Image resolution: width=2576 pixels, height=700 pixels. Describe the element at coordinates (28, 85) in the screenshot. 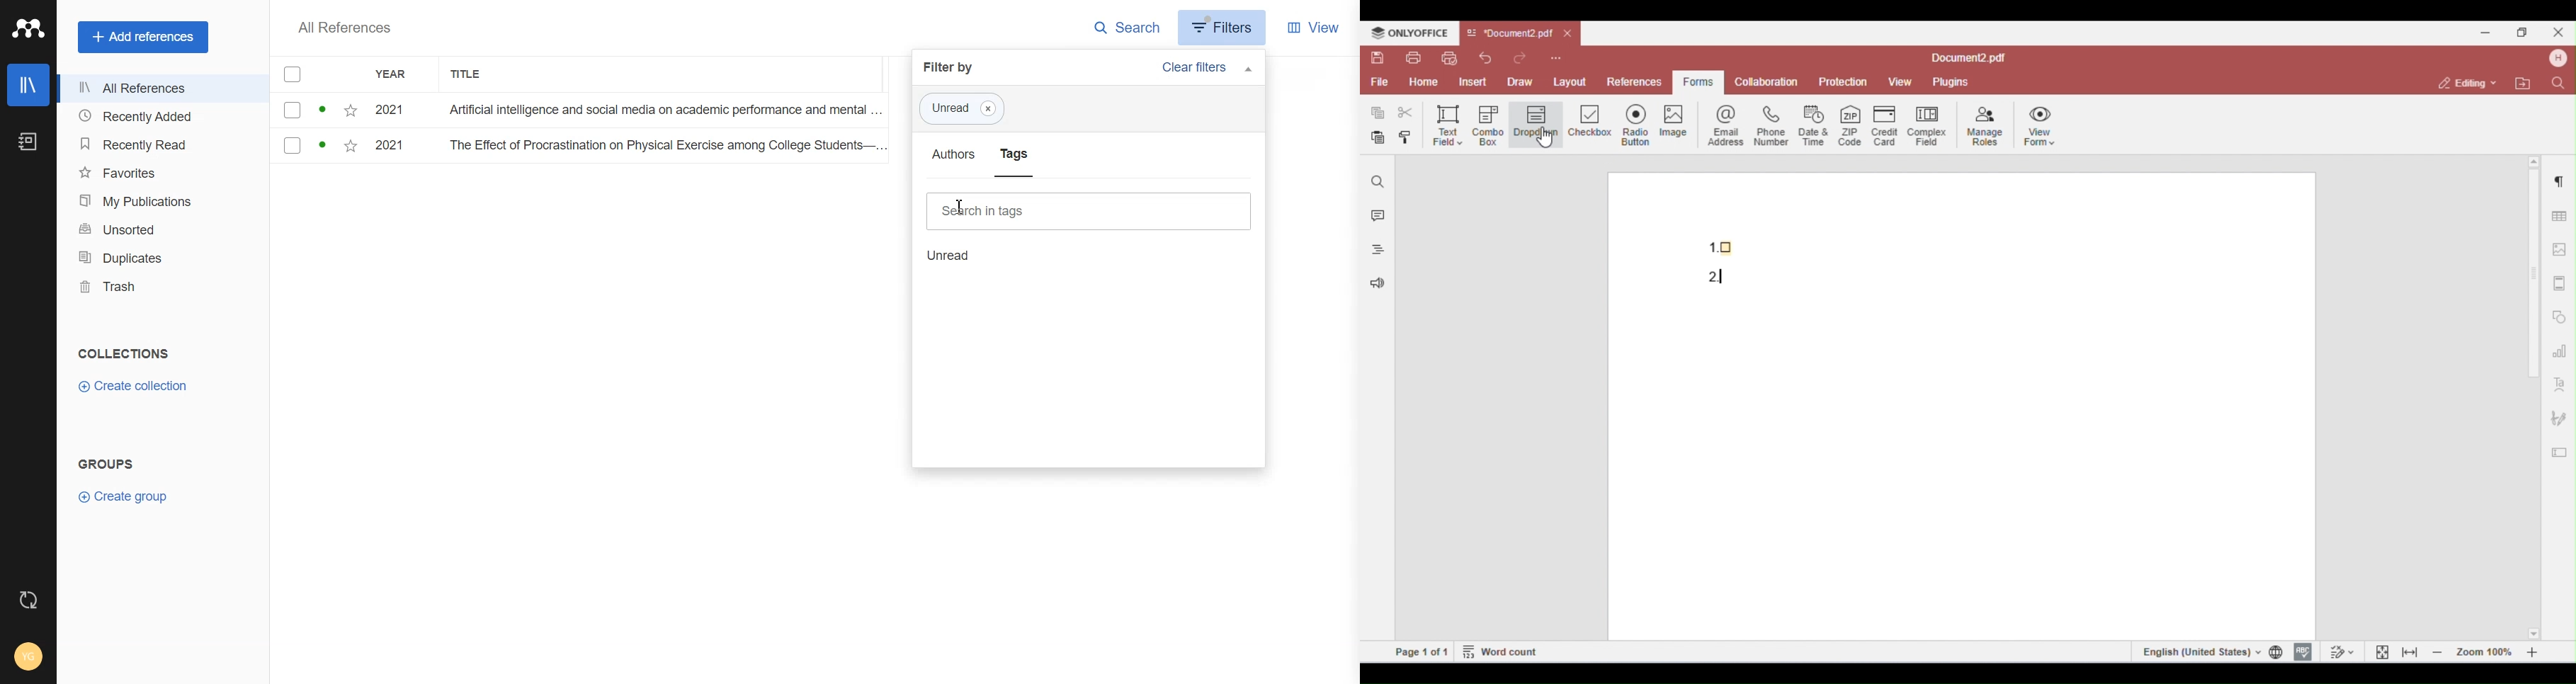

I see `Library` at that location.